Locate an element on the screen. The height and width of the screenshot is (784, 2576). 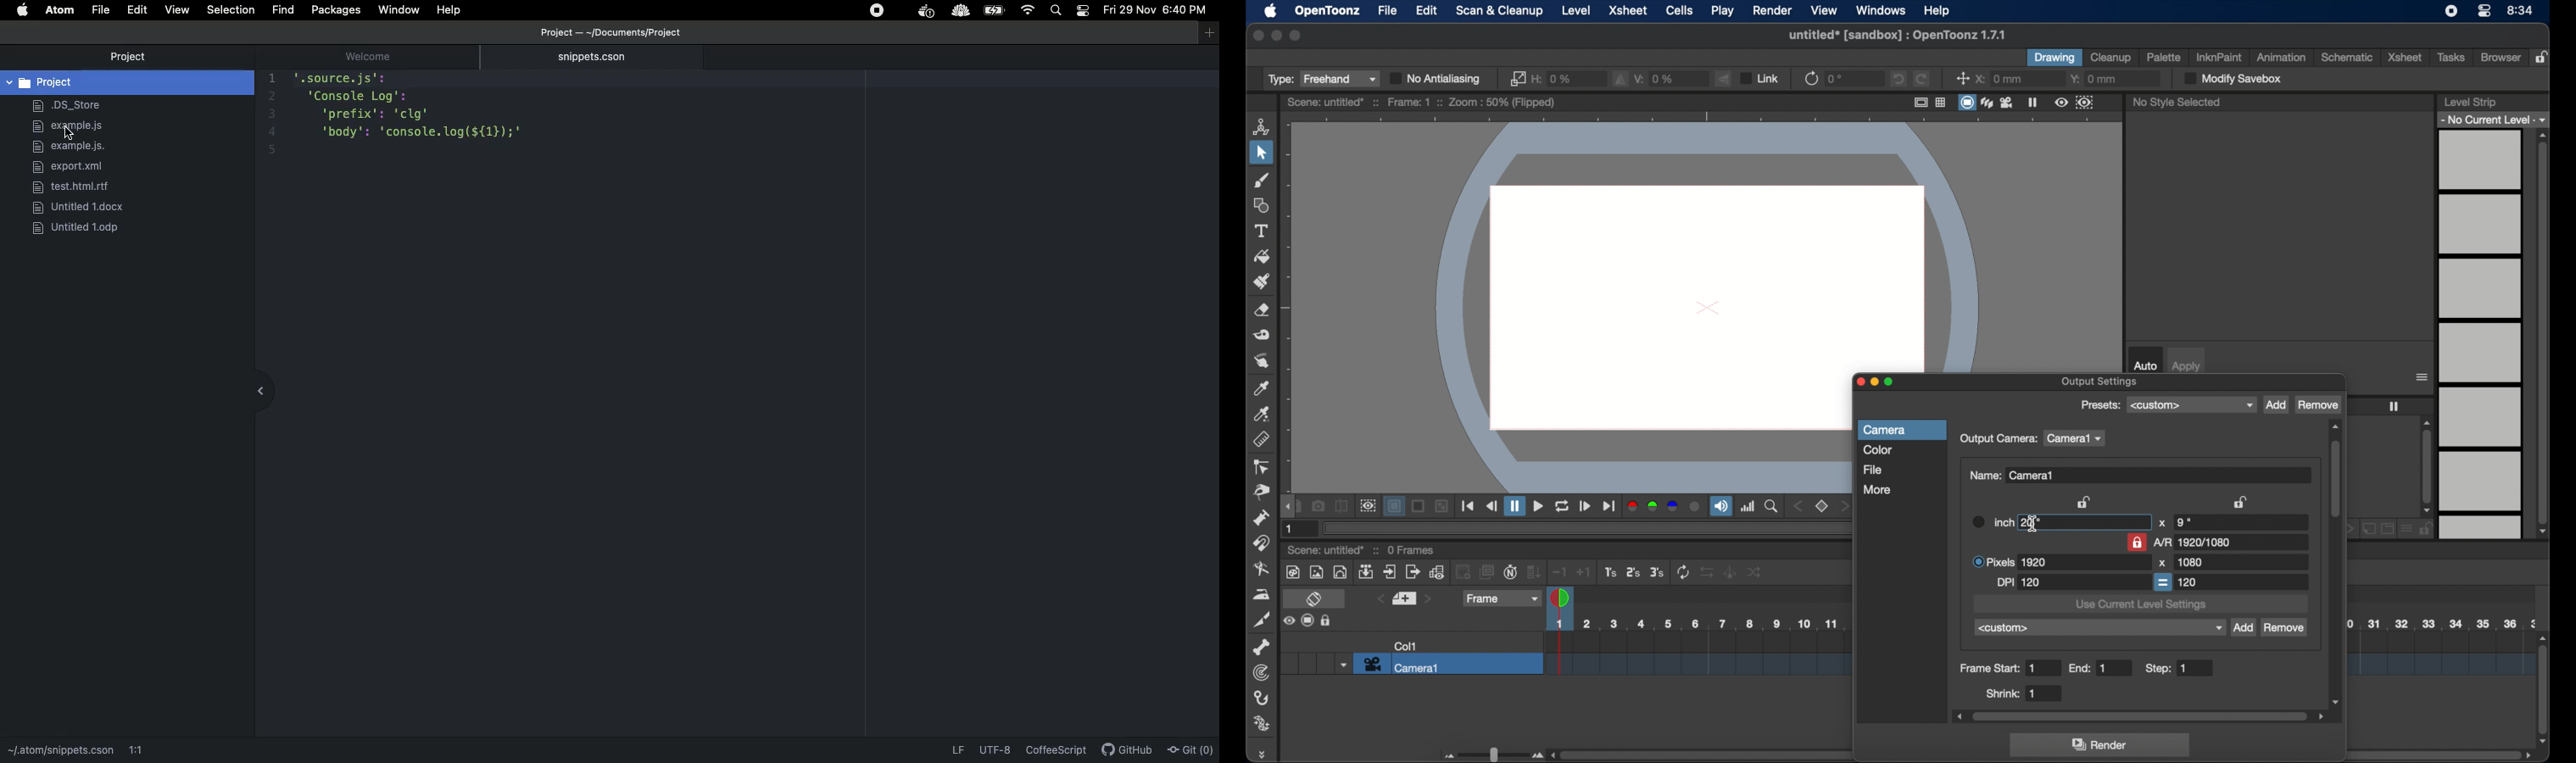
Project is located at coordinates (127, 82).